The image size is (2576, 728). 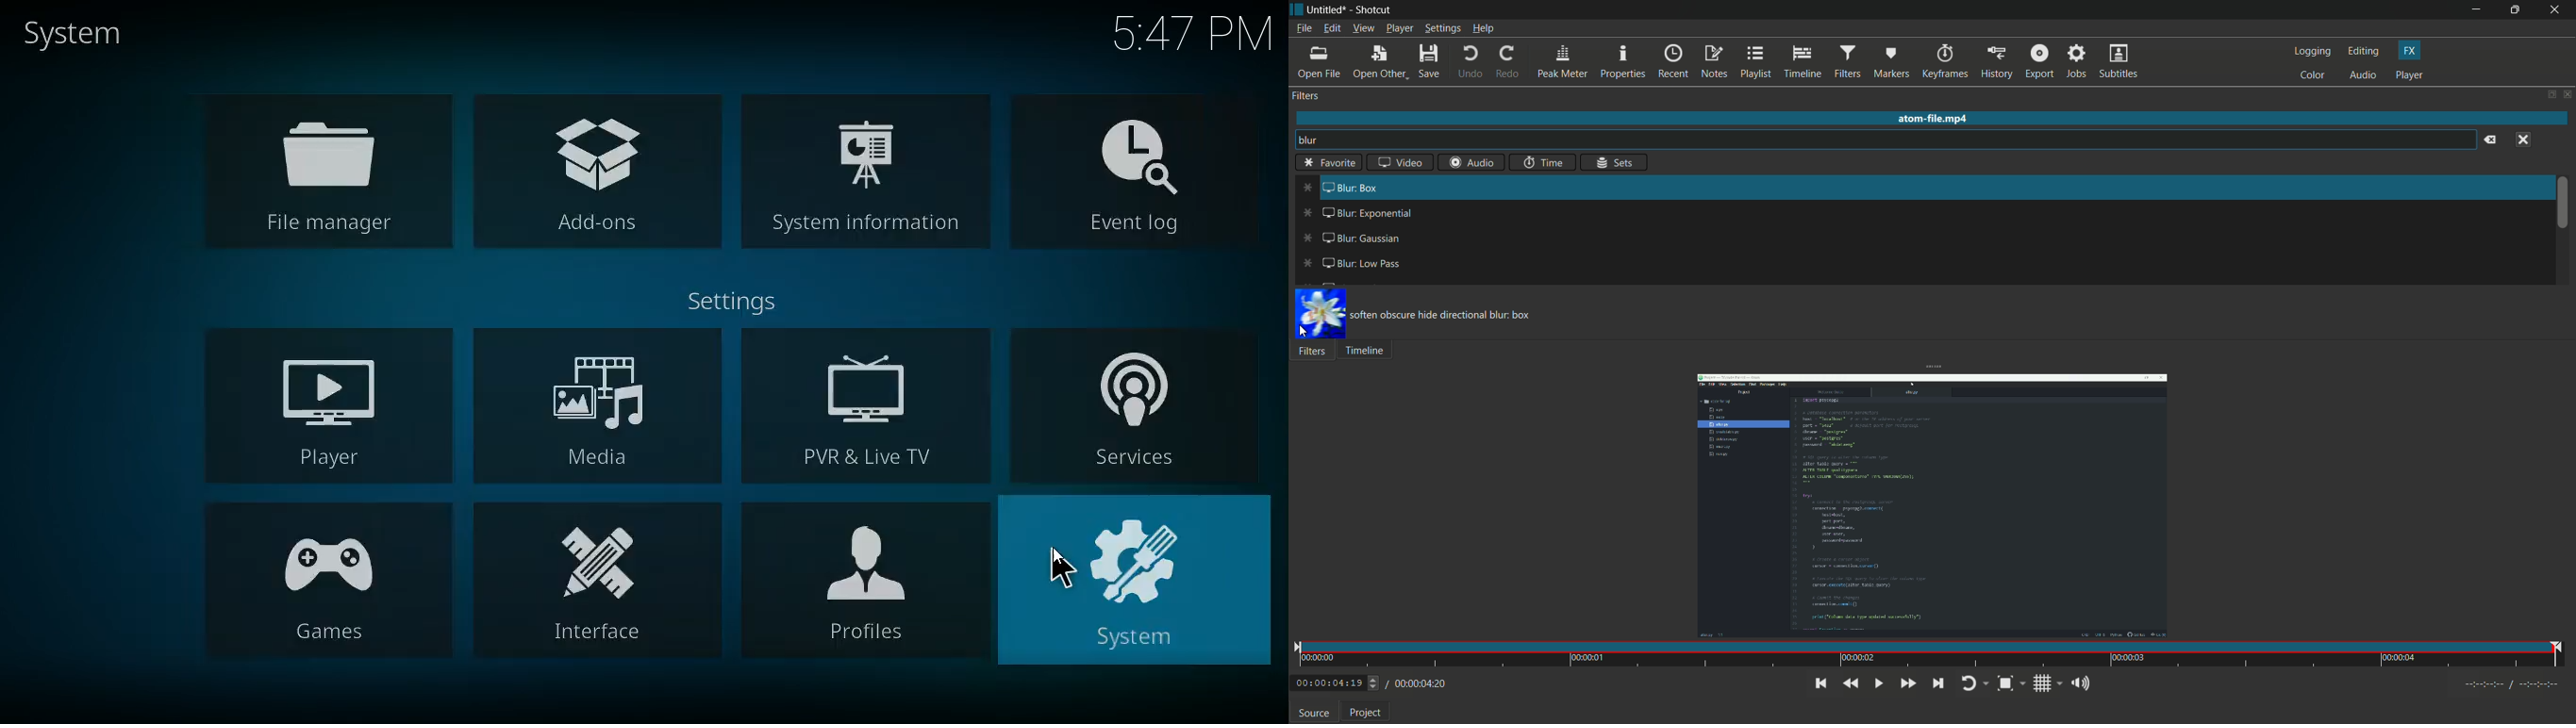 What do you see at coordinates (1313, 713) in the screenshot?
I see `source` at bounding box center [1313, 713].